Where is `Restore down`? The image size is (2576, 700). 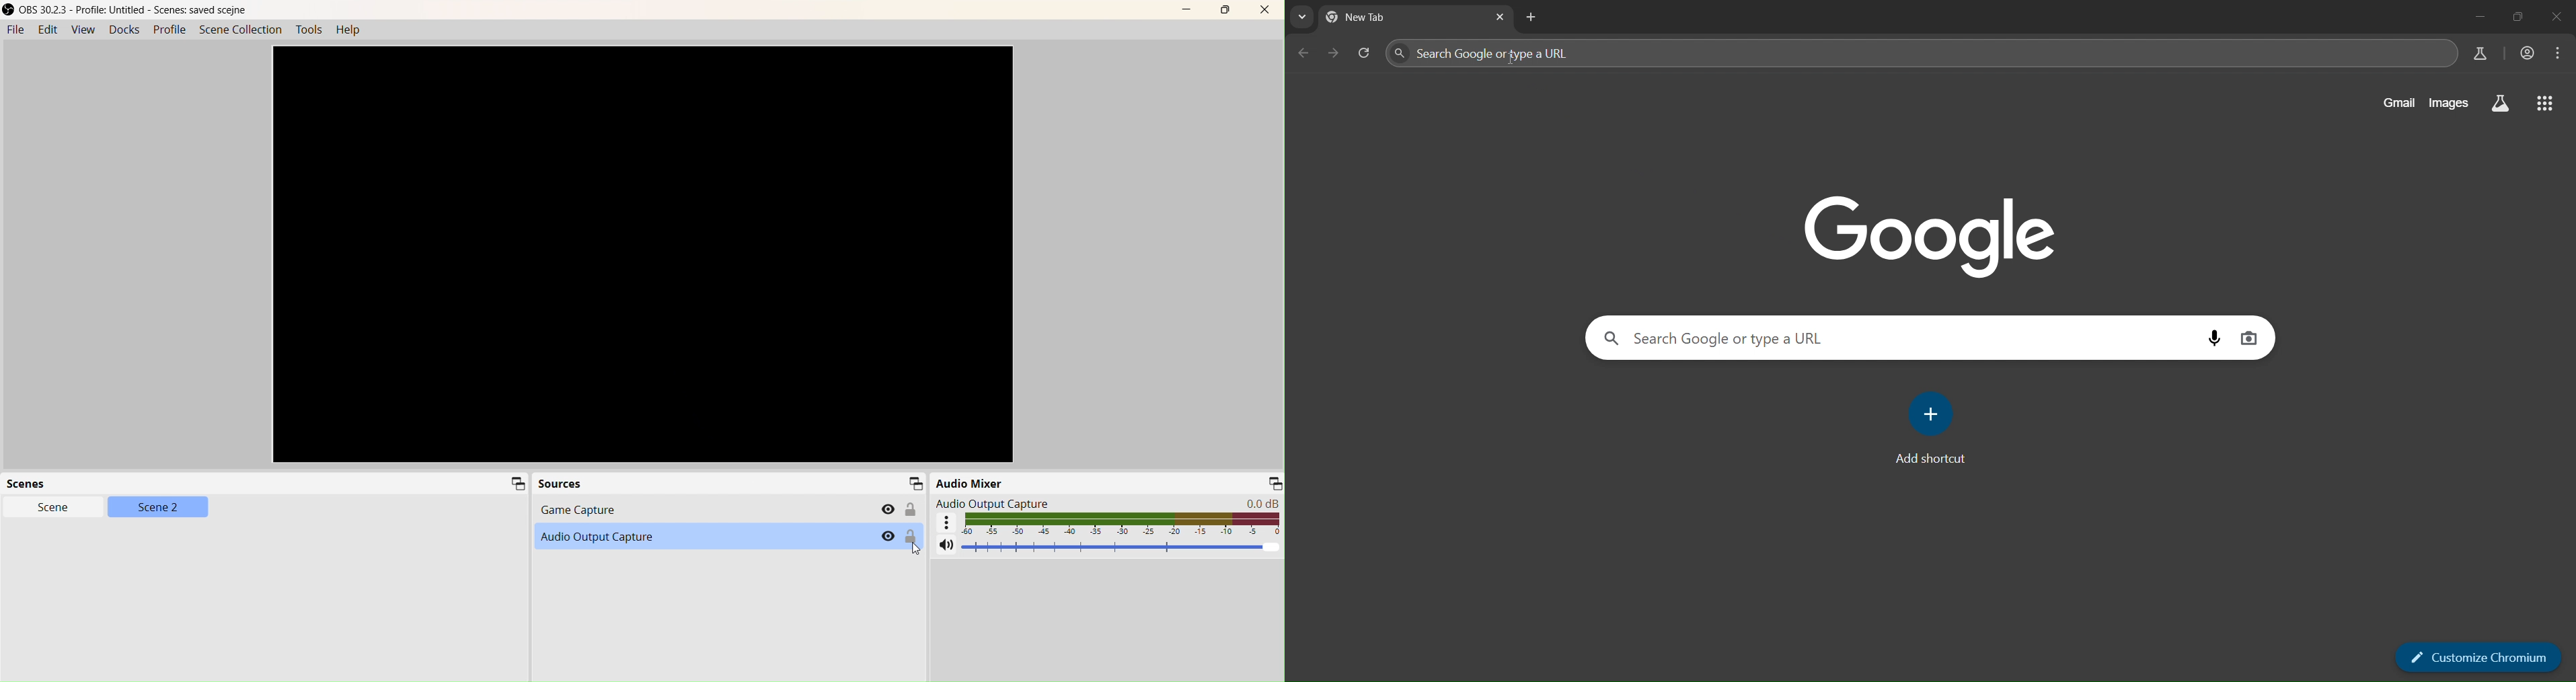
Restore down is located at coordinates (1225, 10).